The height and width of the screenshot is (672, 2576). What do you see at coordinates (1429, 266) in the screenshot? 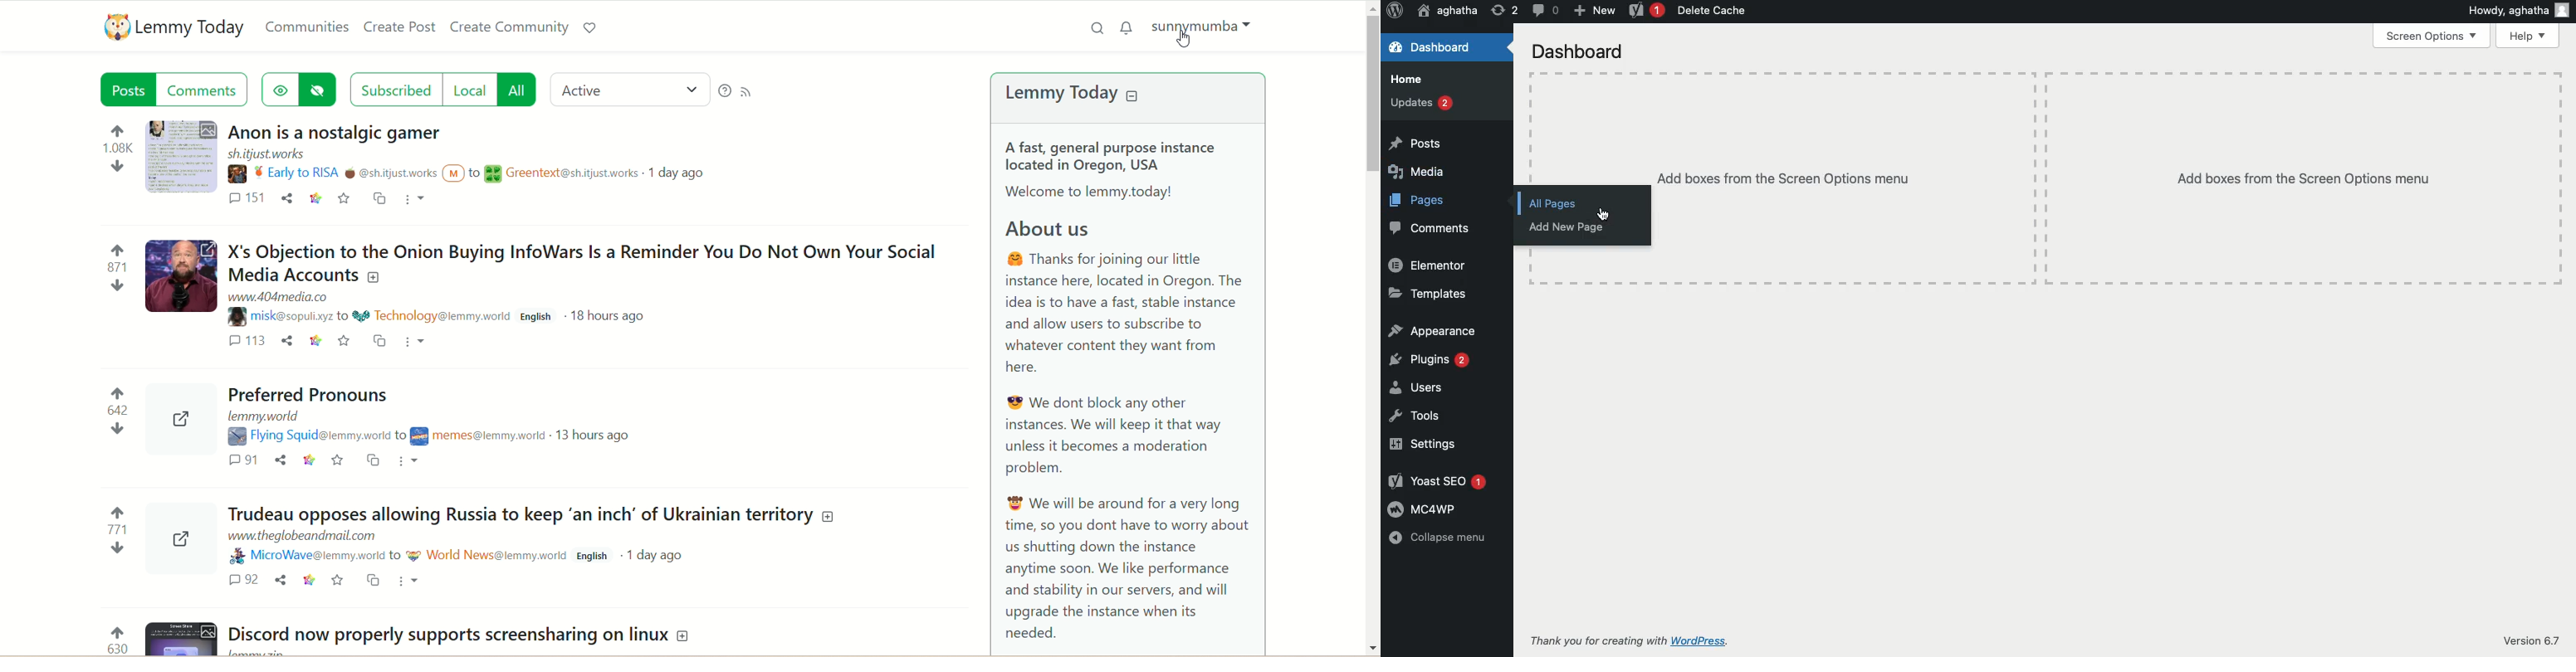
I see `Elementor` at bounding box center [1429, 266].